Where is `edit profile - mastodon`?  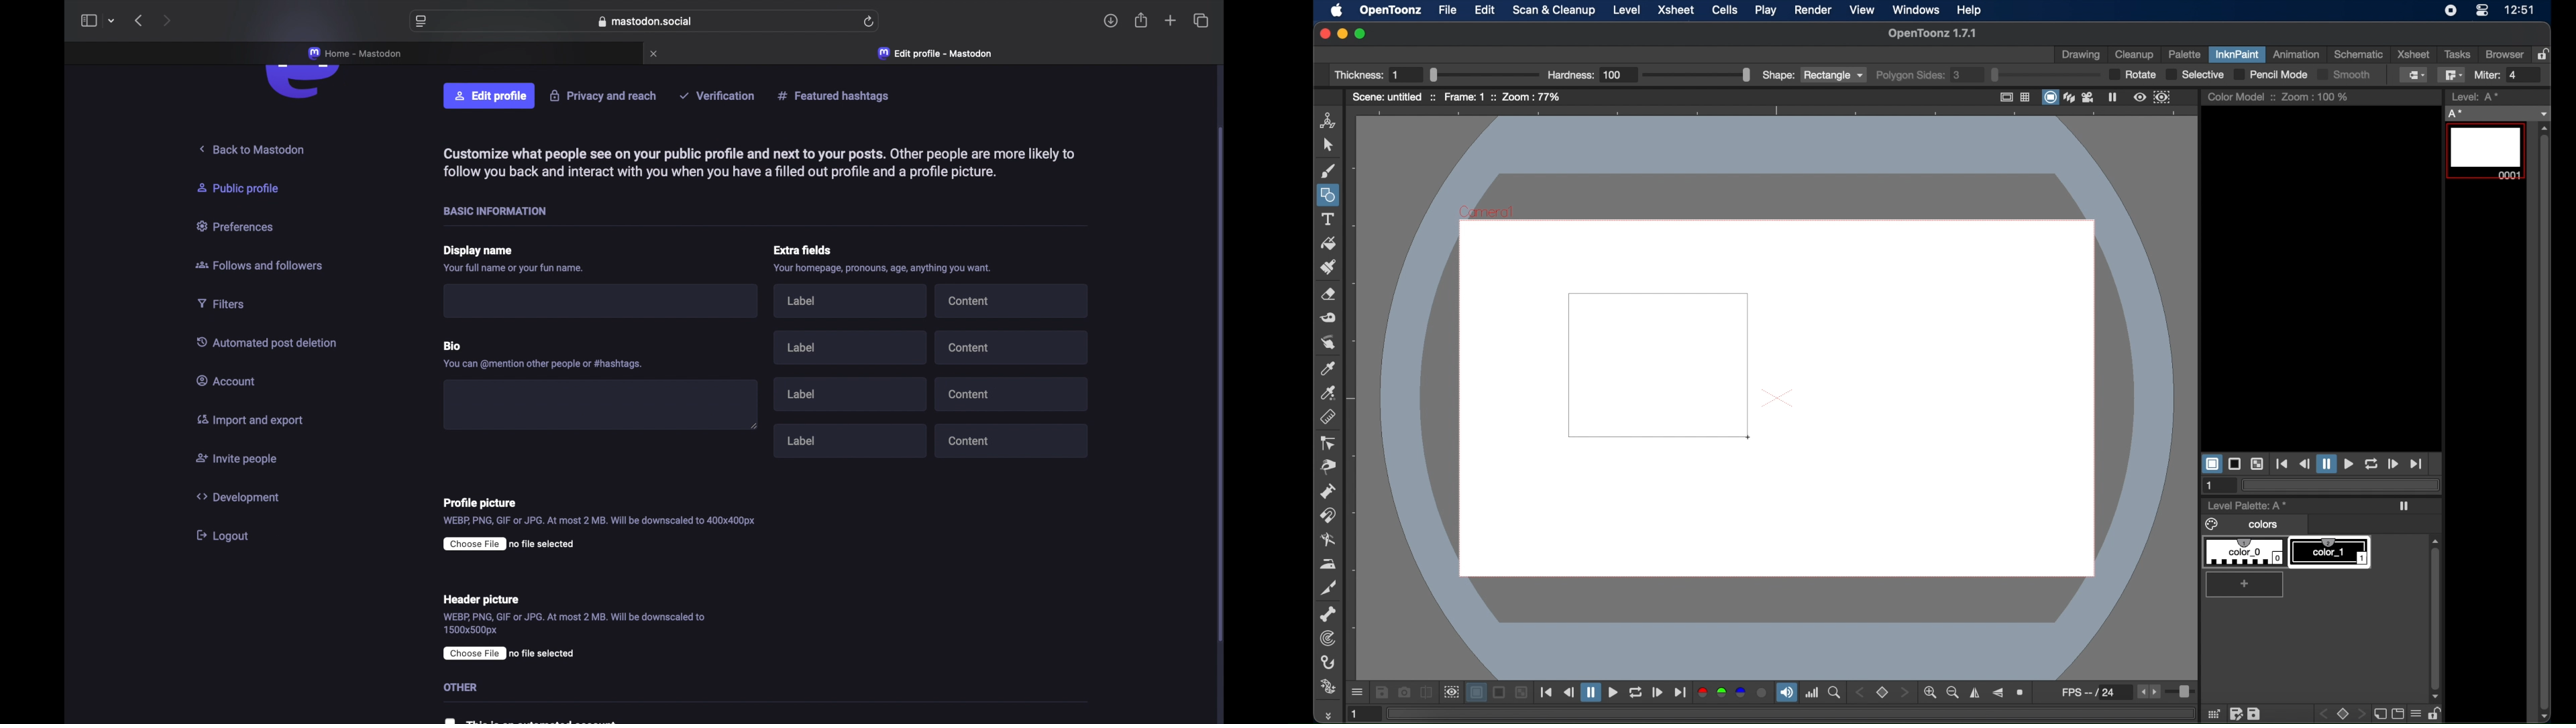 edit profile - mastodon is located at coordinates (937, 54).